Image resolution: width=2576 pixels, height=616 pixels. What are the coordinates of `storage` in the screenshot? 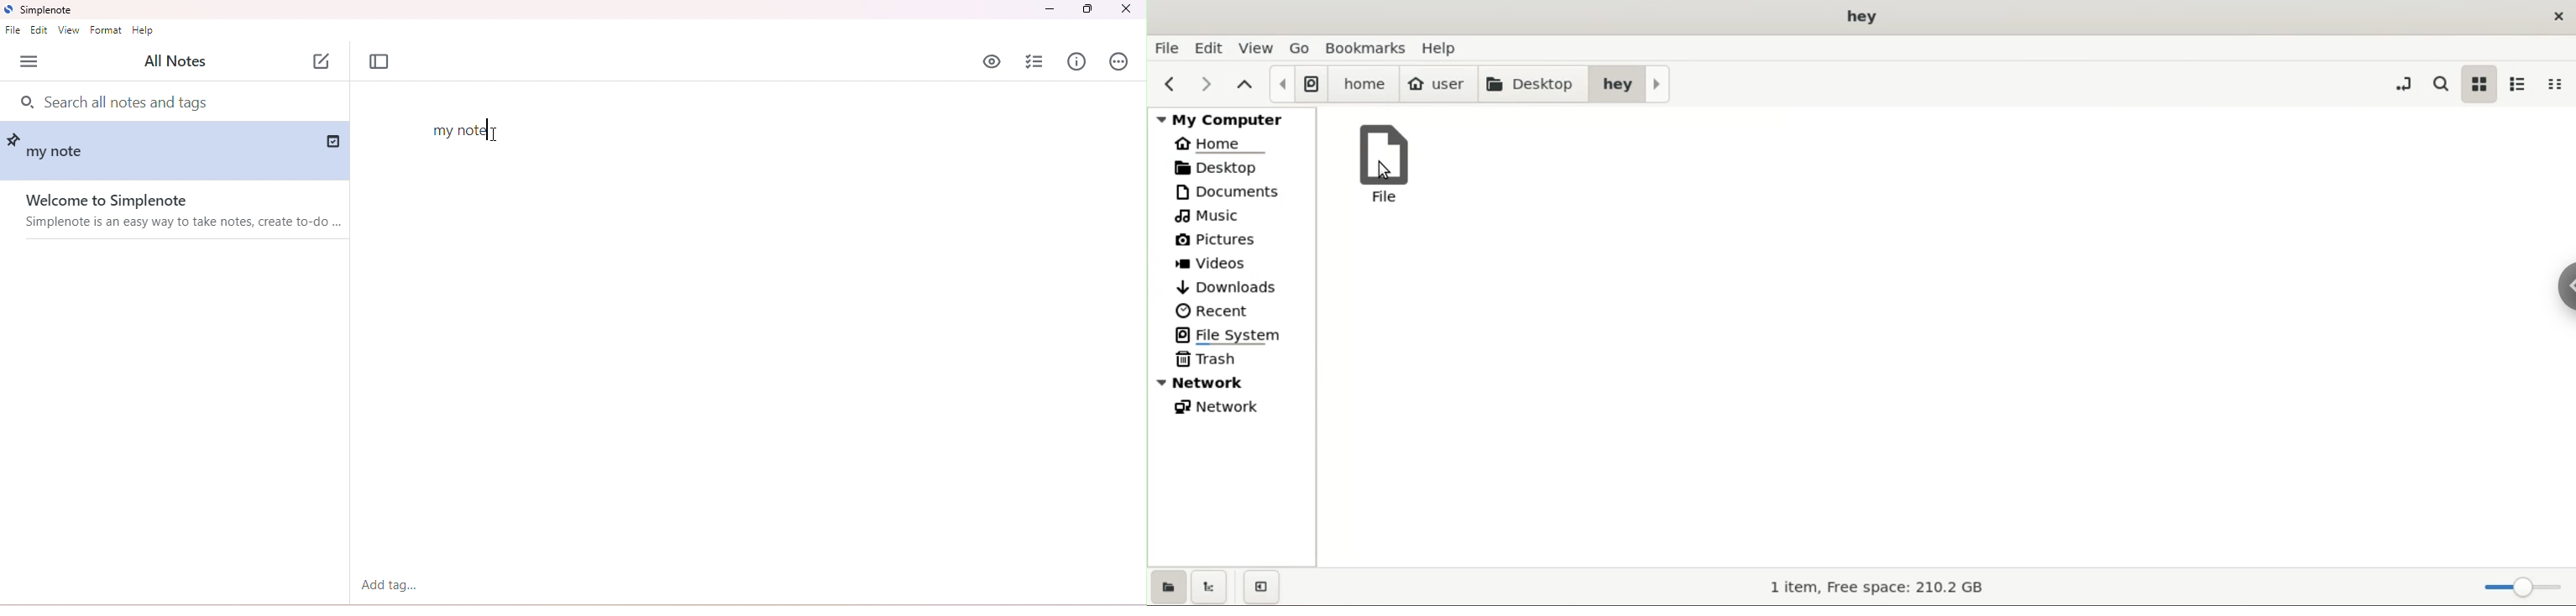 It's located at (1876, 588).